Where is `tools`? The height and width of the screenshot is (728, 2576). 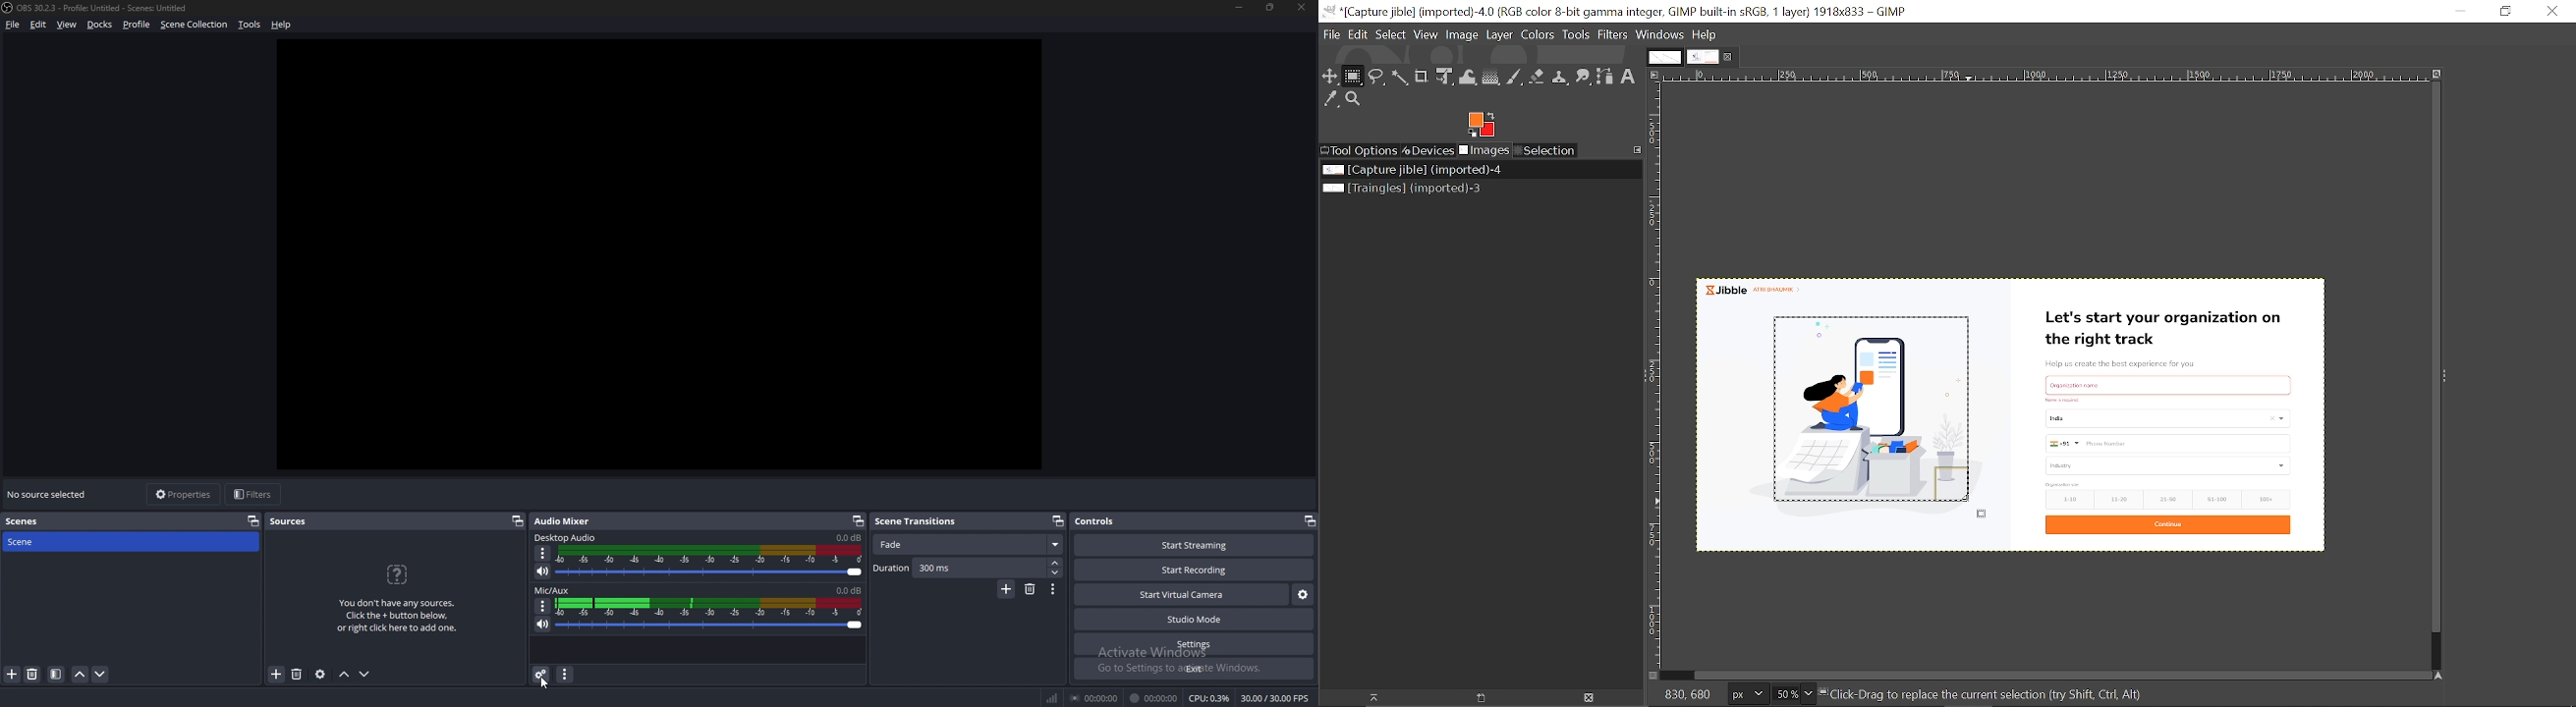
tools is located at coordinates (249, 25).